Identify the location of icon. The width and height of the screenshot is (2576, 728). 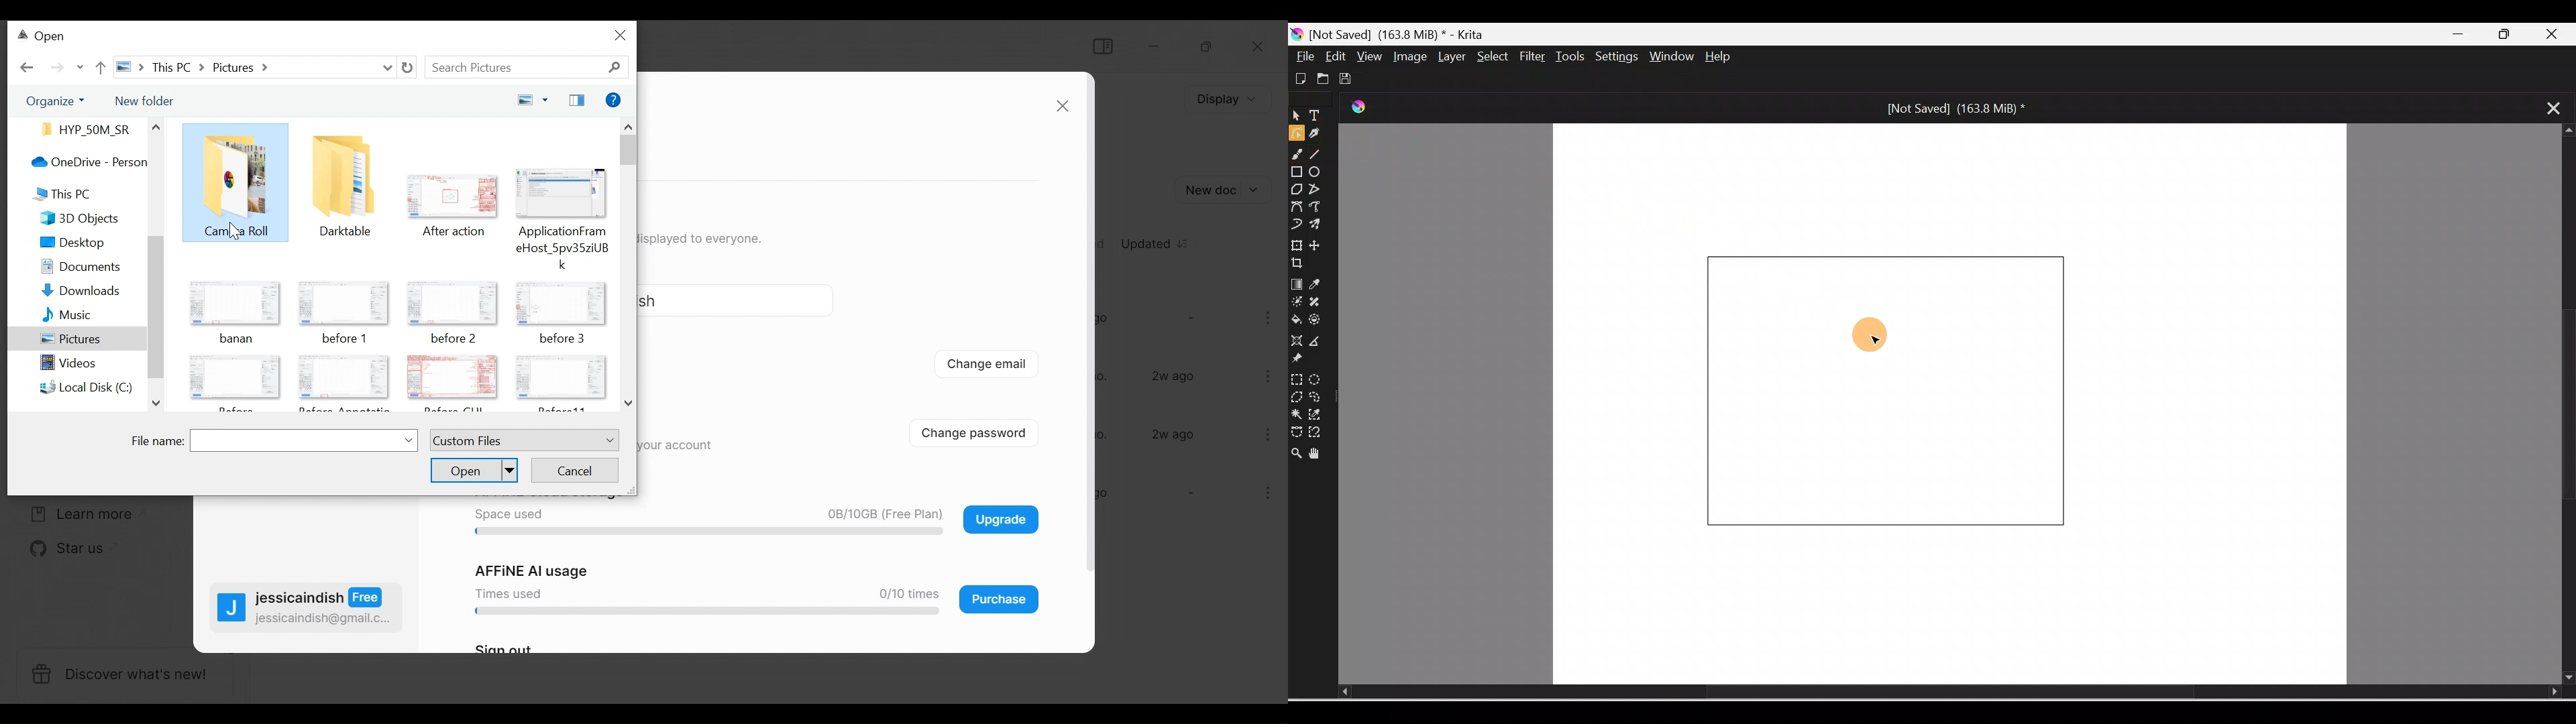
(451, 300).